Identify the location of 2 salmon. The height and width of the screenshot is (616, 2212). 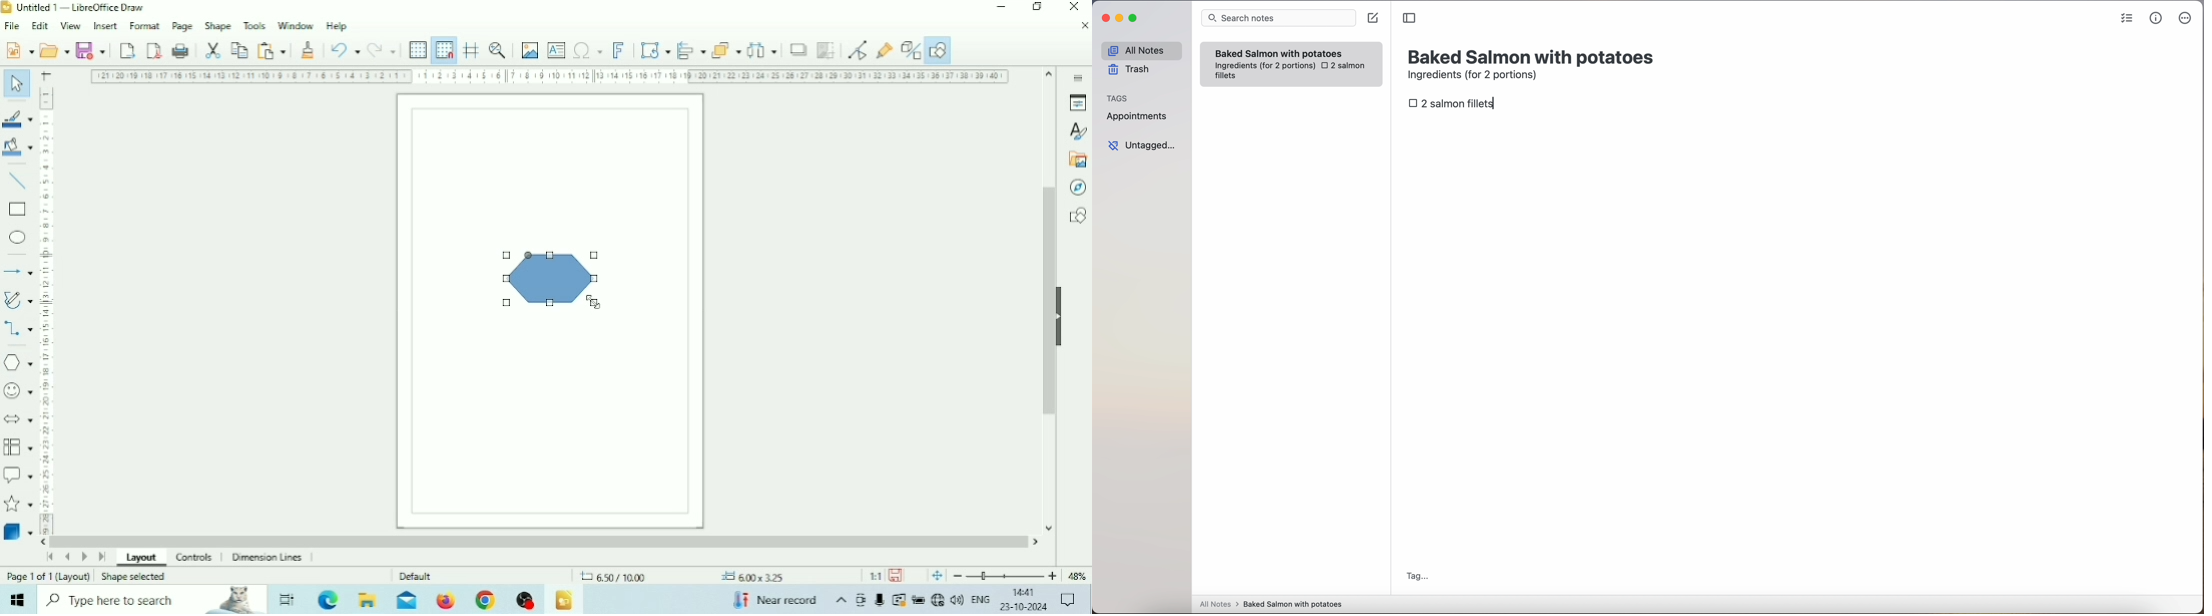
(1342, 66).